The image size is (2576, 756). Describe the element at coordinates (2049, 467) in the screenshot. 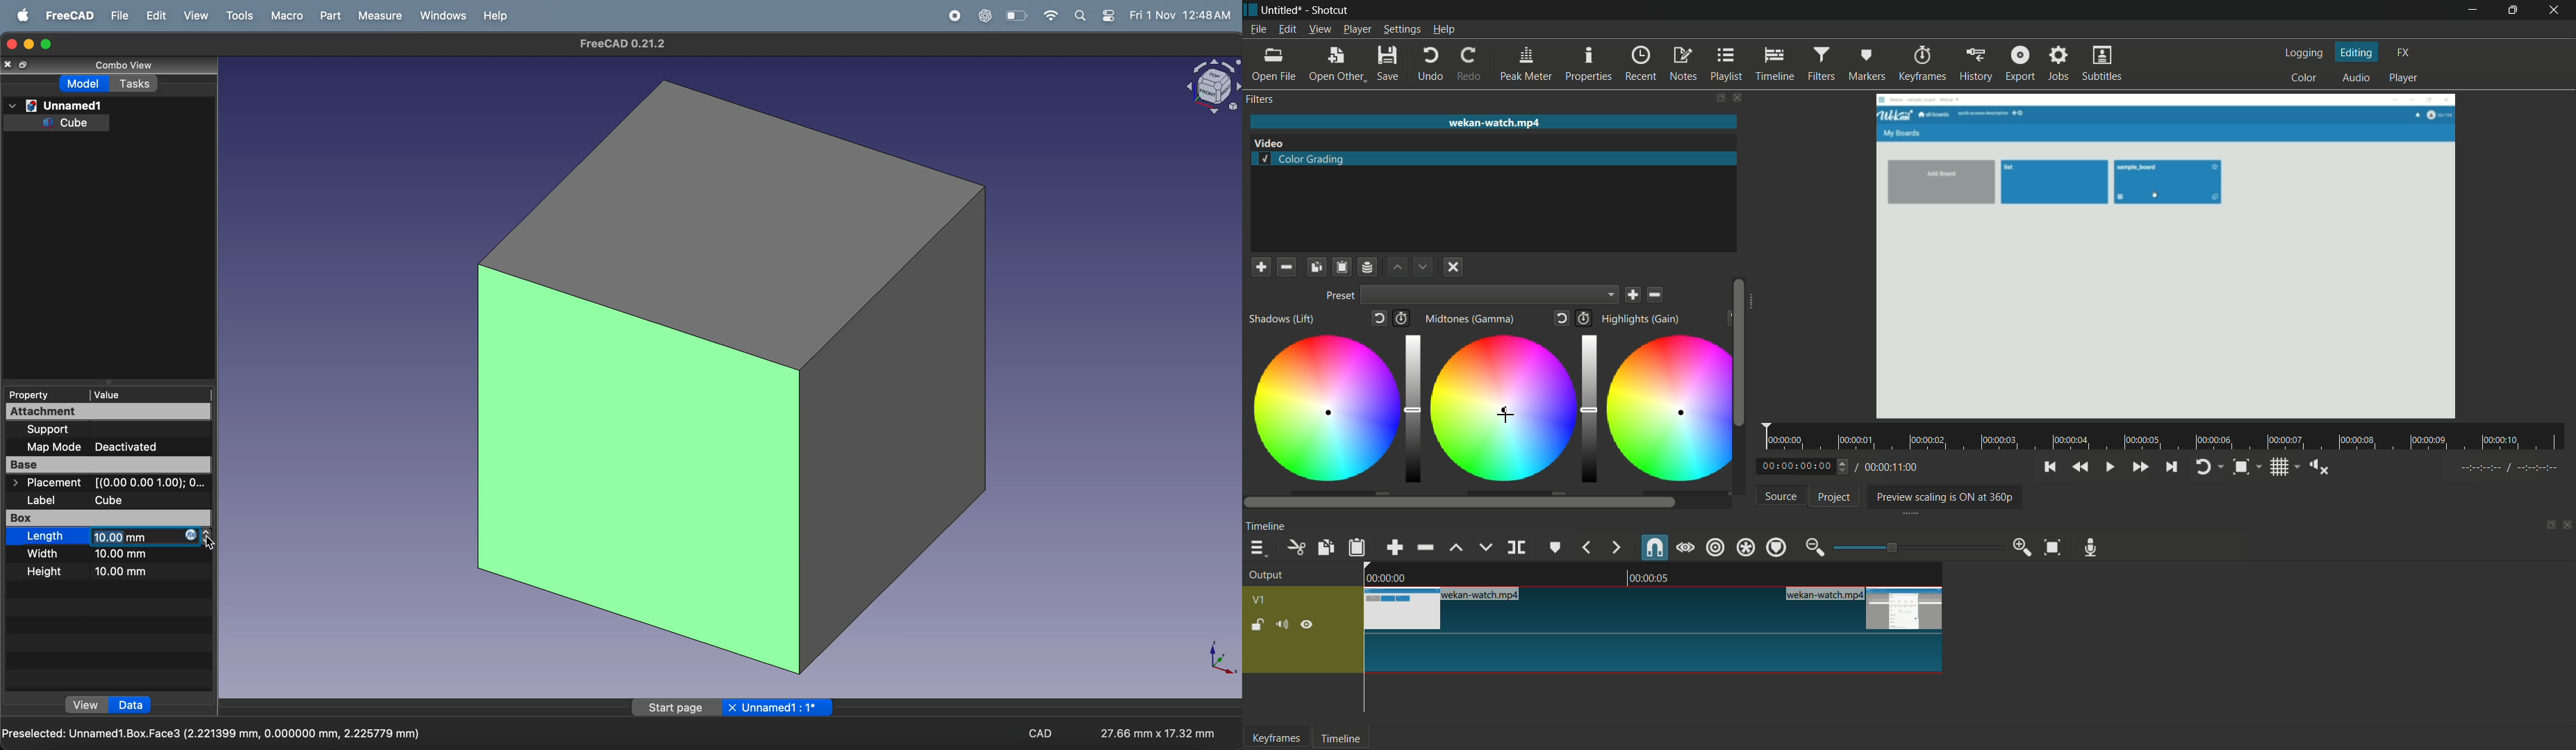

I see `skip to the previous point` at that location.